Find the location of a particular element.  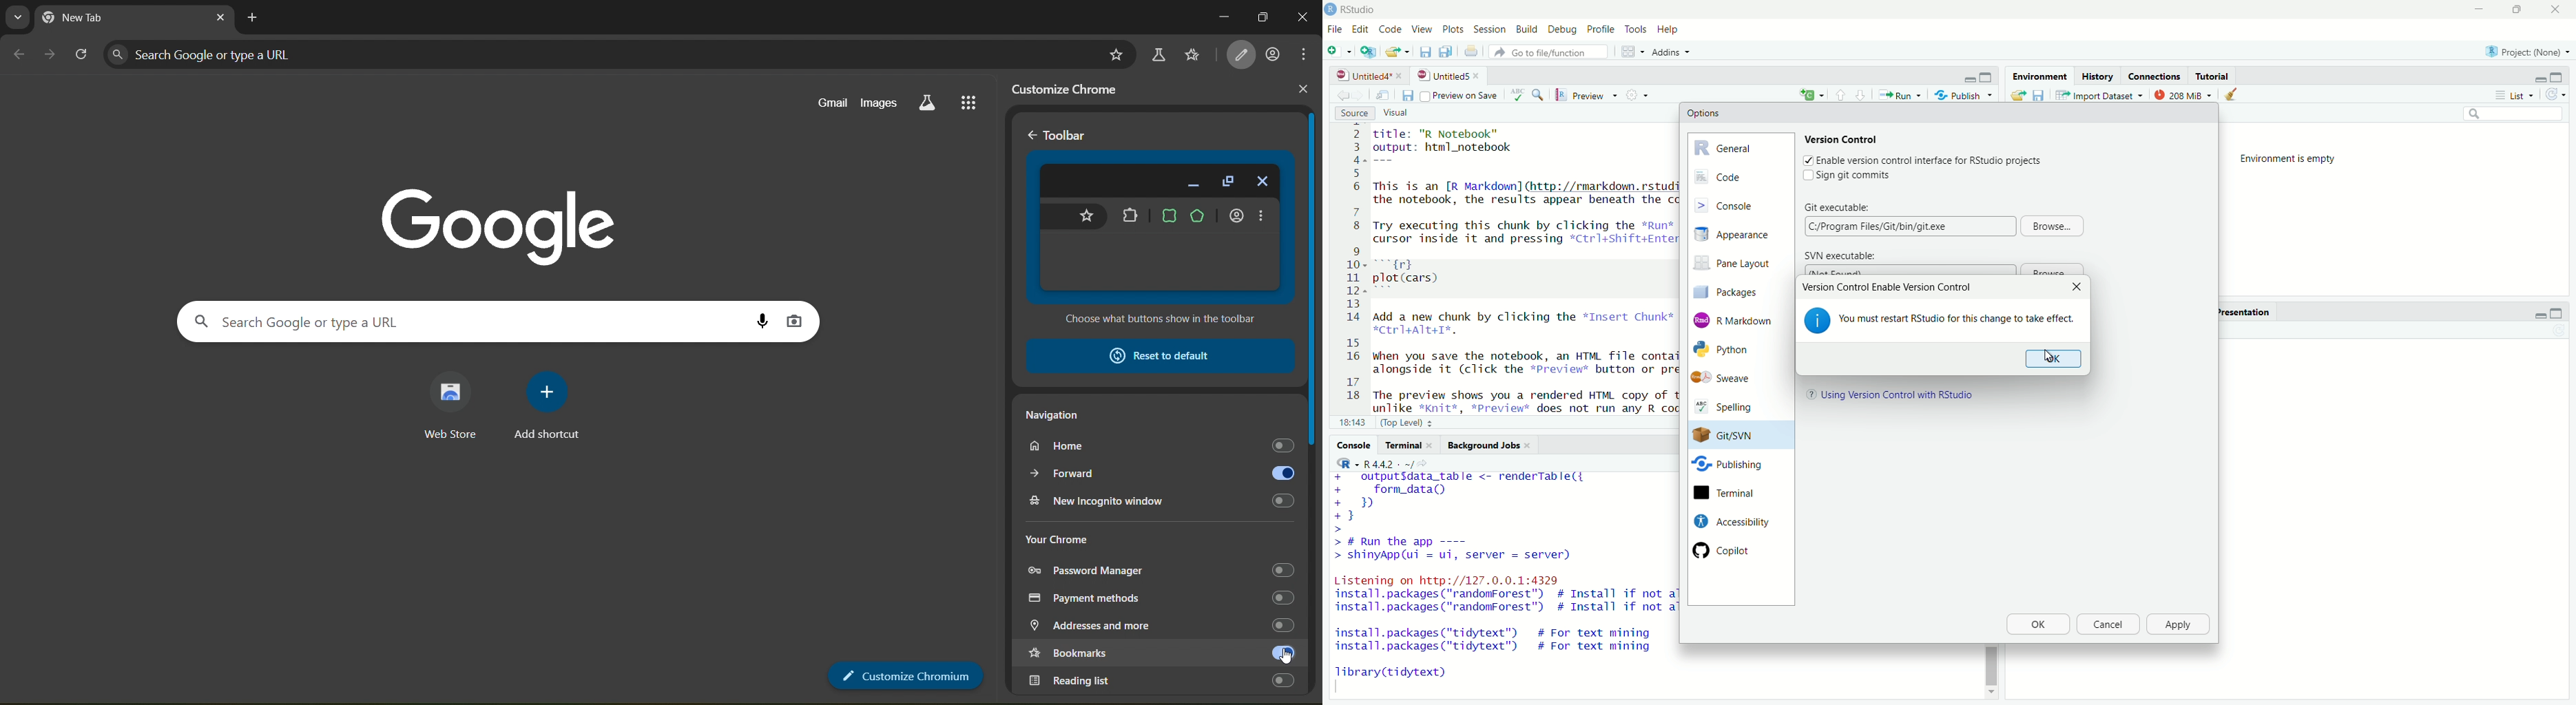

Code is located at coordinates (1740, 177).